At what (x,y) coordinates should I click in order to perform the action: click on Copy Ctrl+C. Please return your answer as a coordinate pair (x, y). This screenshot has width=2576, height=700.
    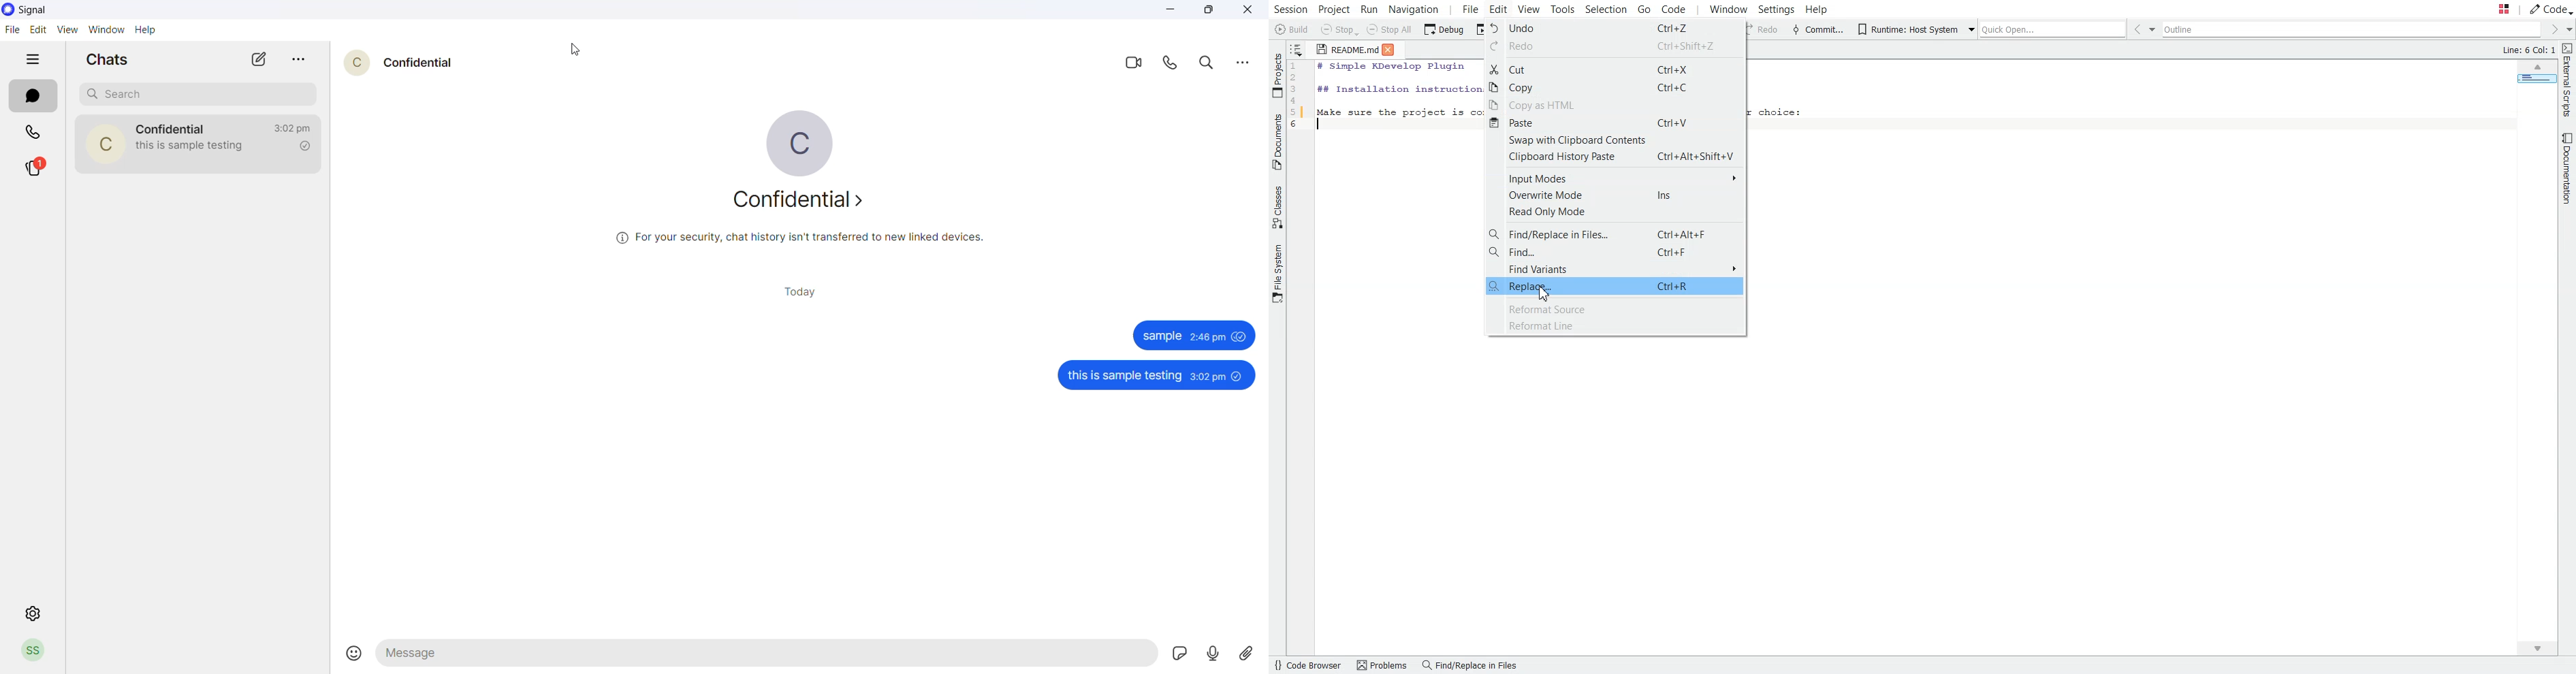
    Looking at the image, I should click on (1615, 87).